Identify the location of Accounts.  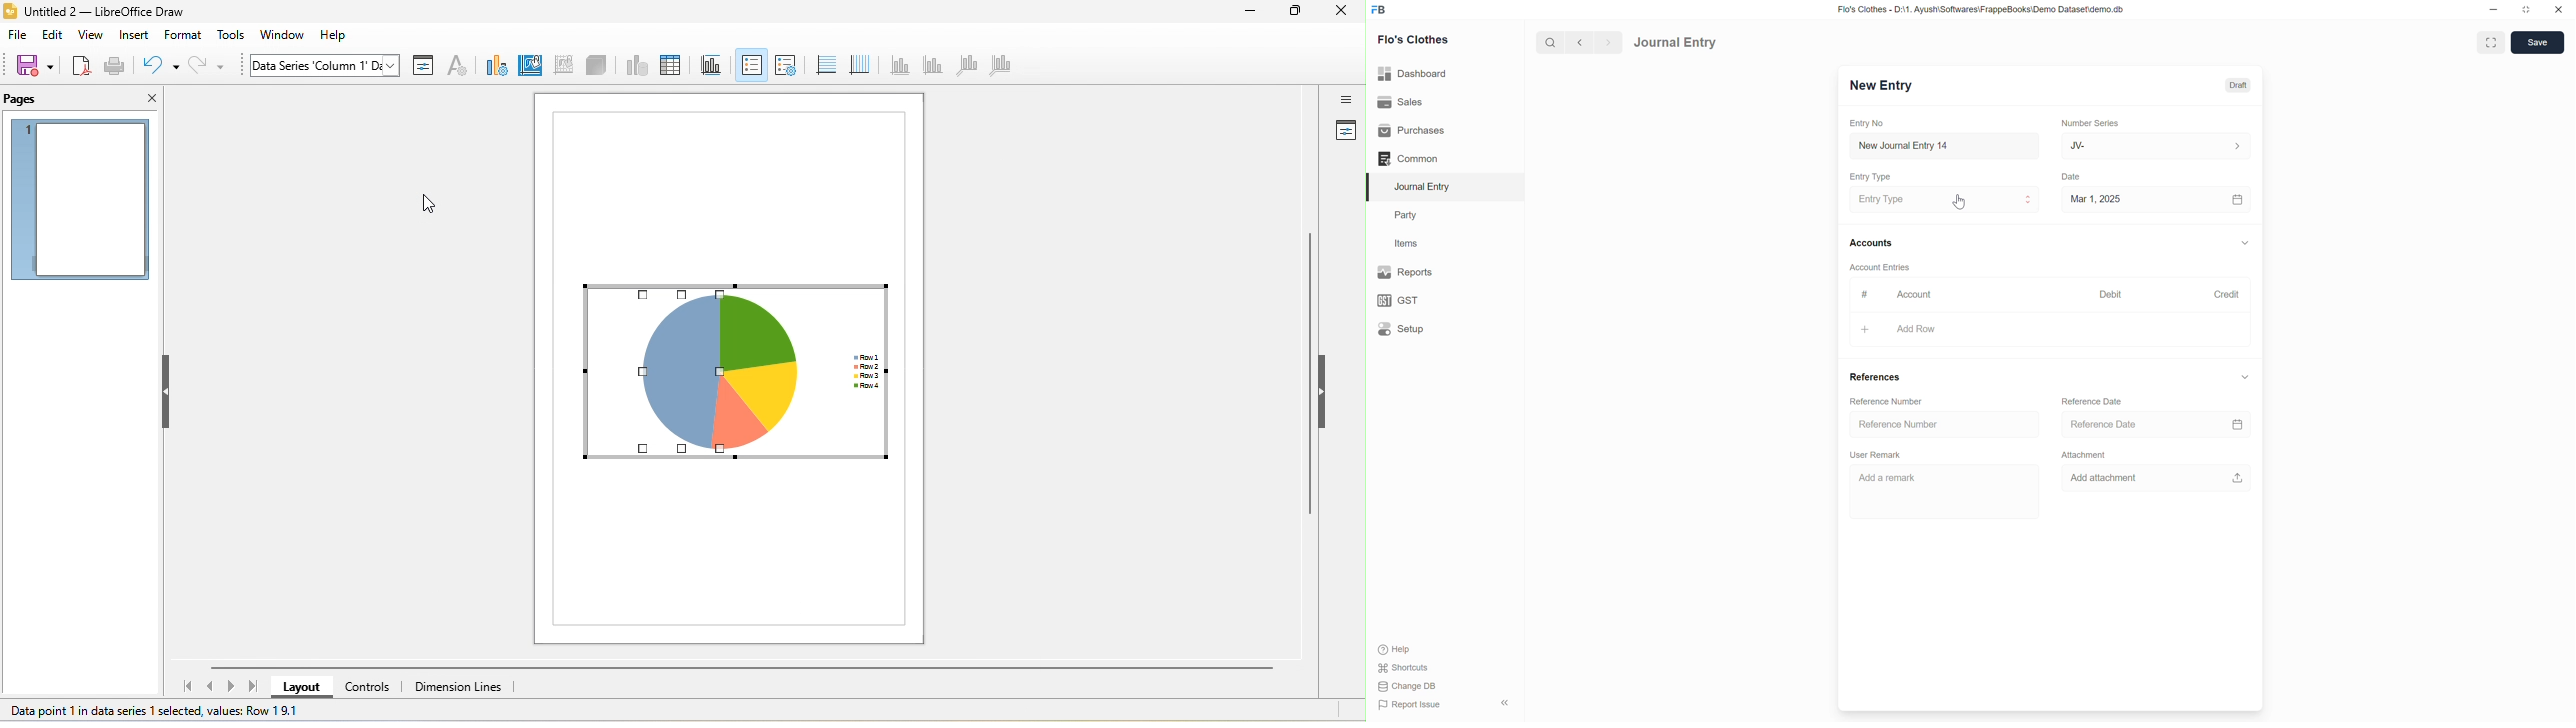
(1873, 243).